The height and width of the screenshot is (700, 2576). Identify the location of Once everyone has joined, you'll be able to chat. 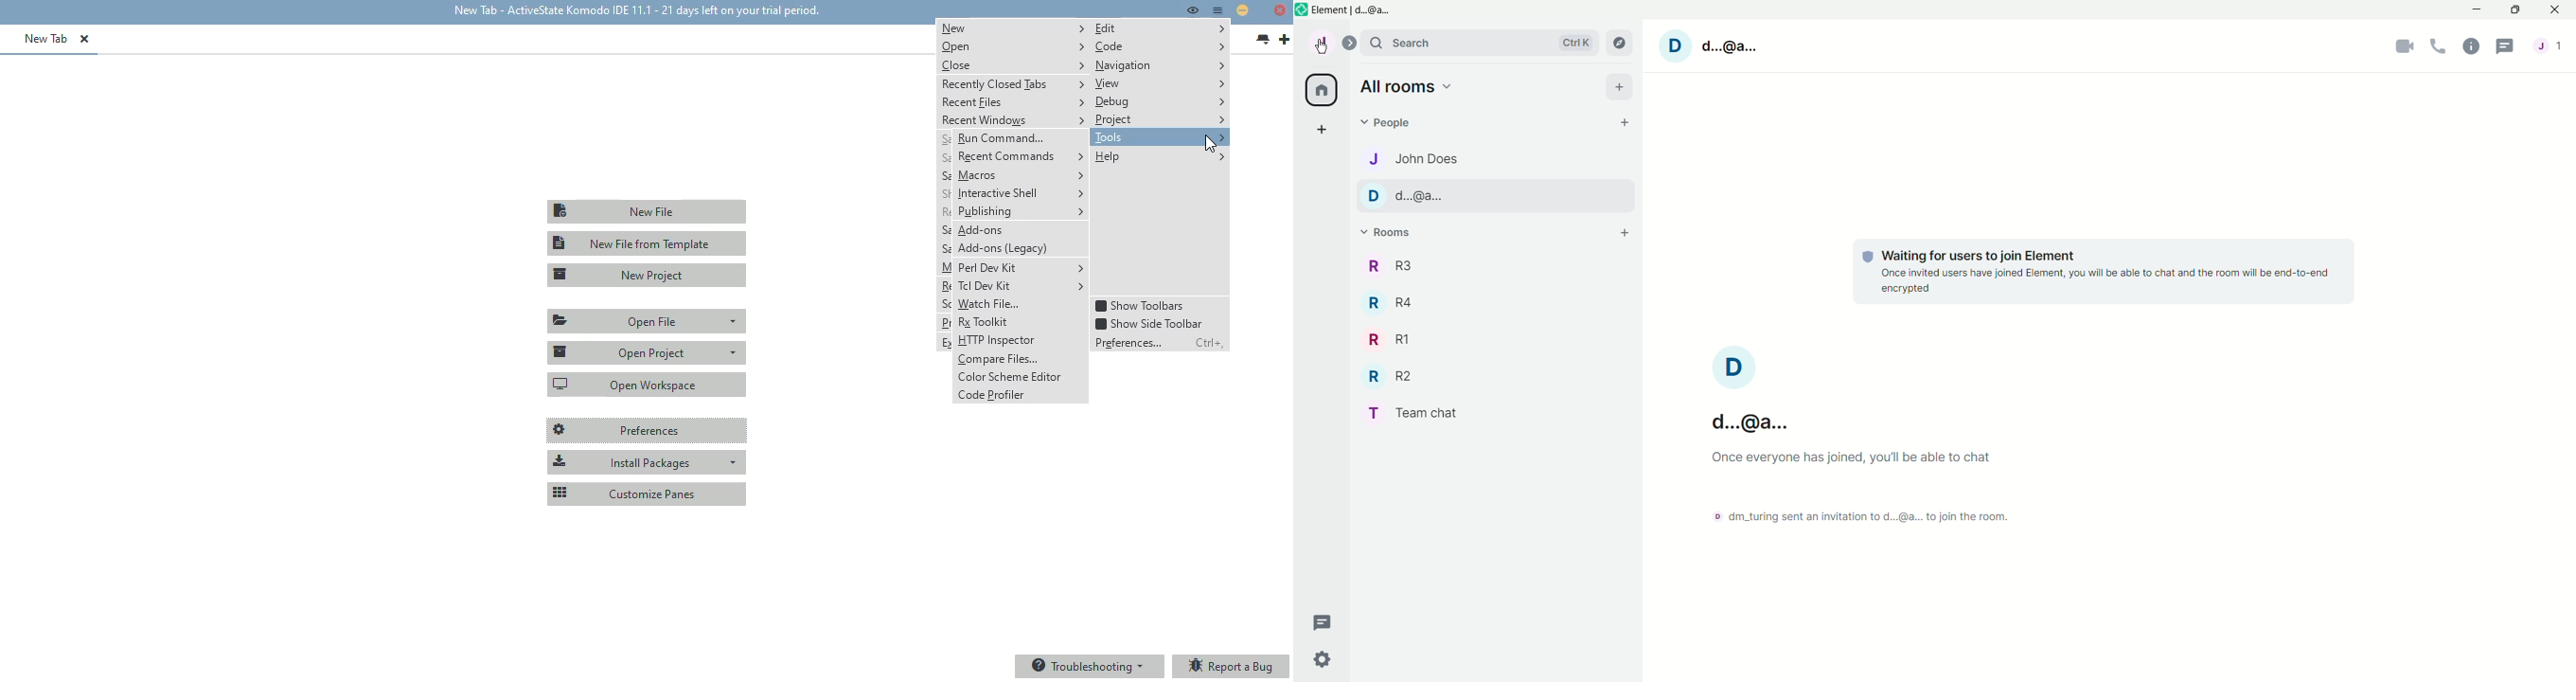
(1851, 458).